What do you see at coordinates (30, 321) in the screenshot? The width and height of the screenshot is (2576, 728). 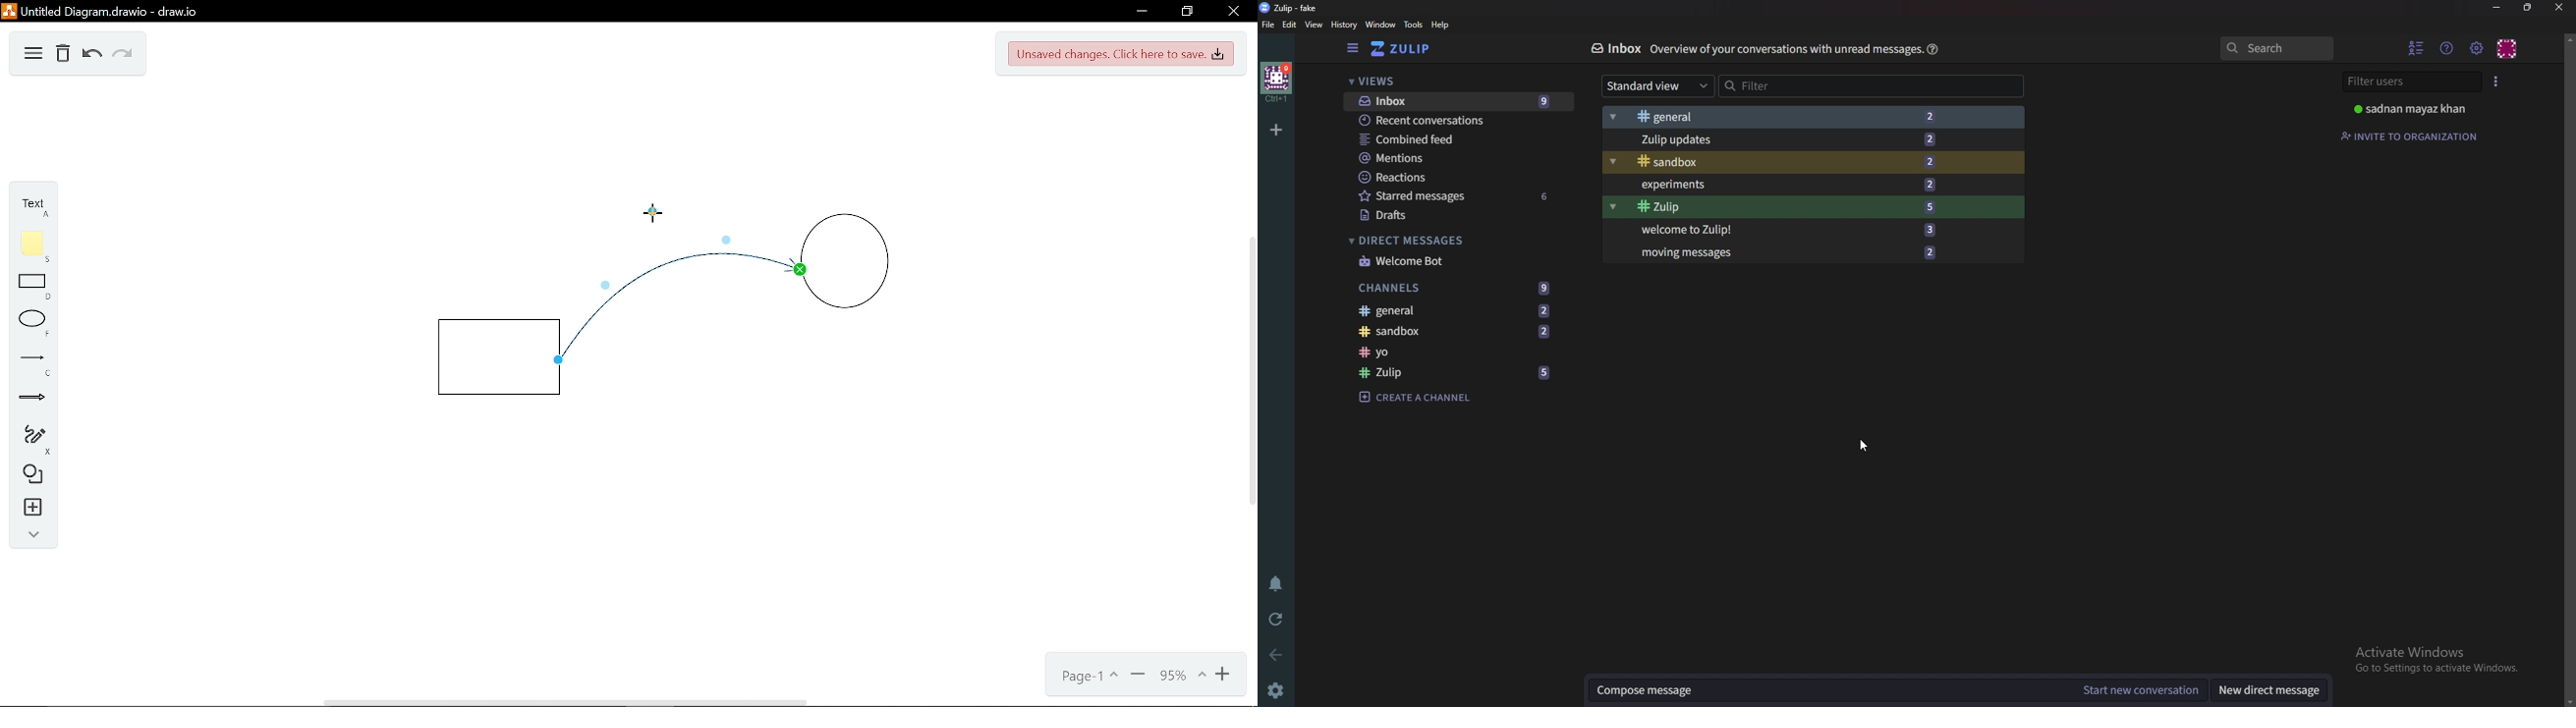 I see `ELlippse` at bounding box center [30, 321].